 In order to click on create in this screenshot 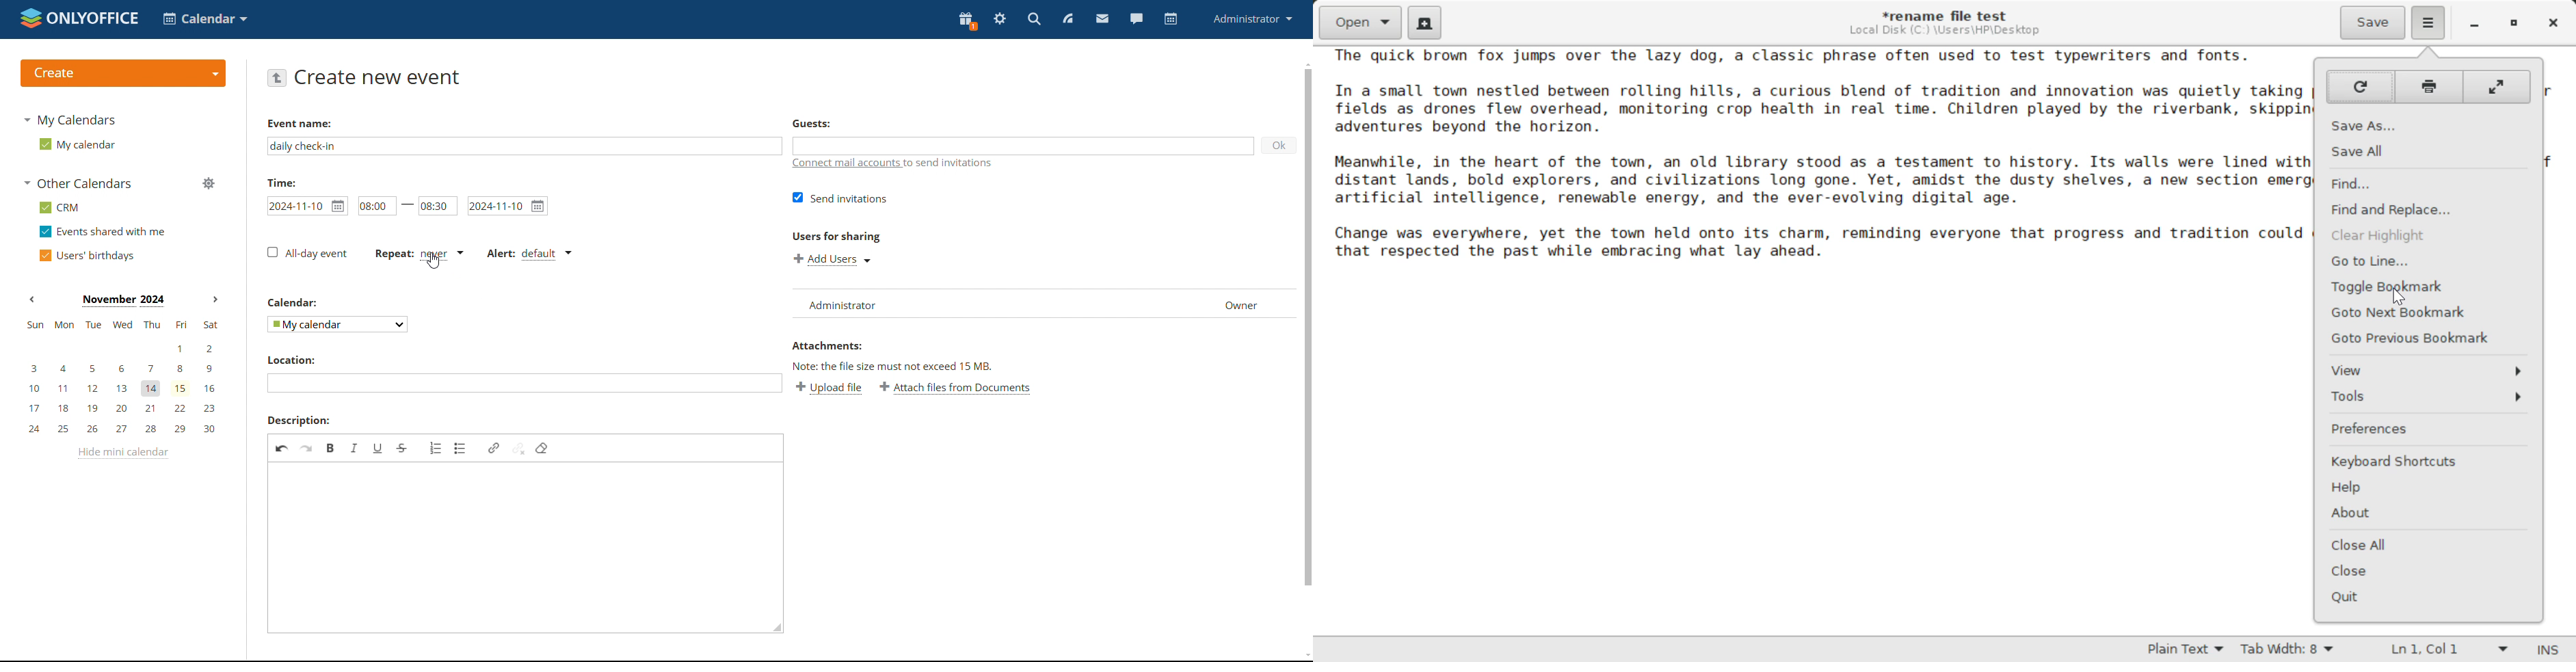, I will do `click(122, 73)`.